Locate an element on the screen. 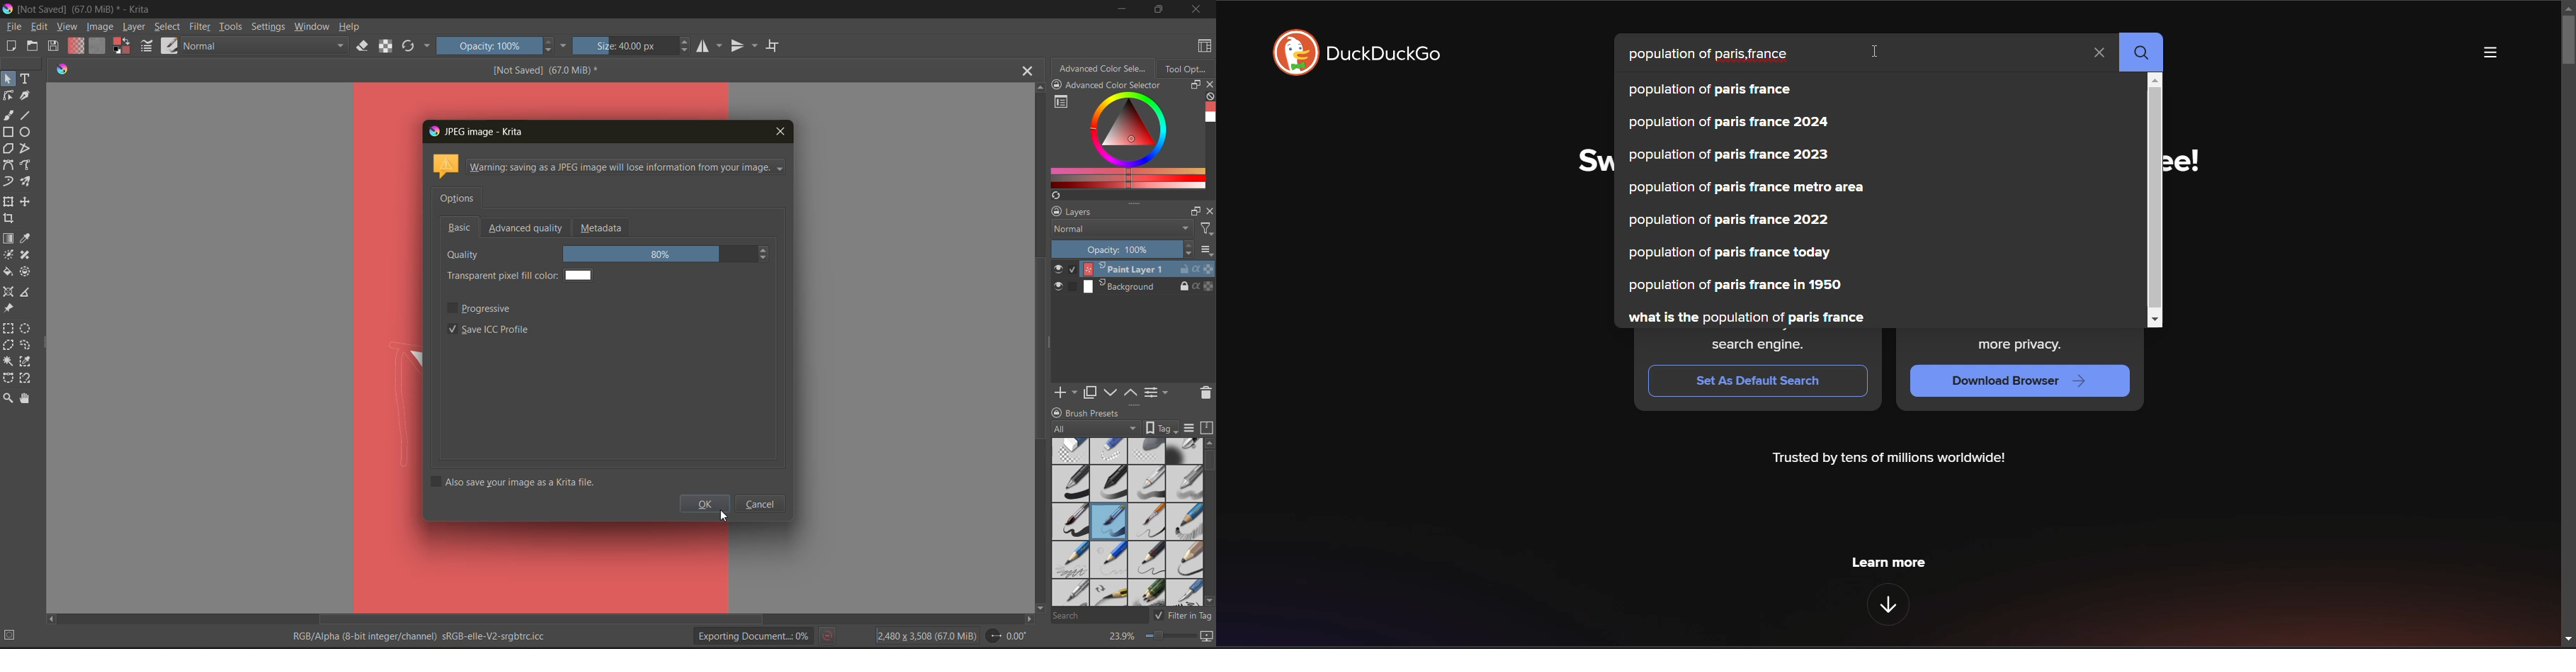 The height and width of the screenshot is (672, 2576). fill gradients is located at coordinates (77, 46).